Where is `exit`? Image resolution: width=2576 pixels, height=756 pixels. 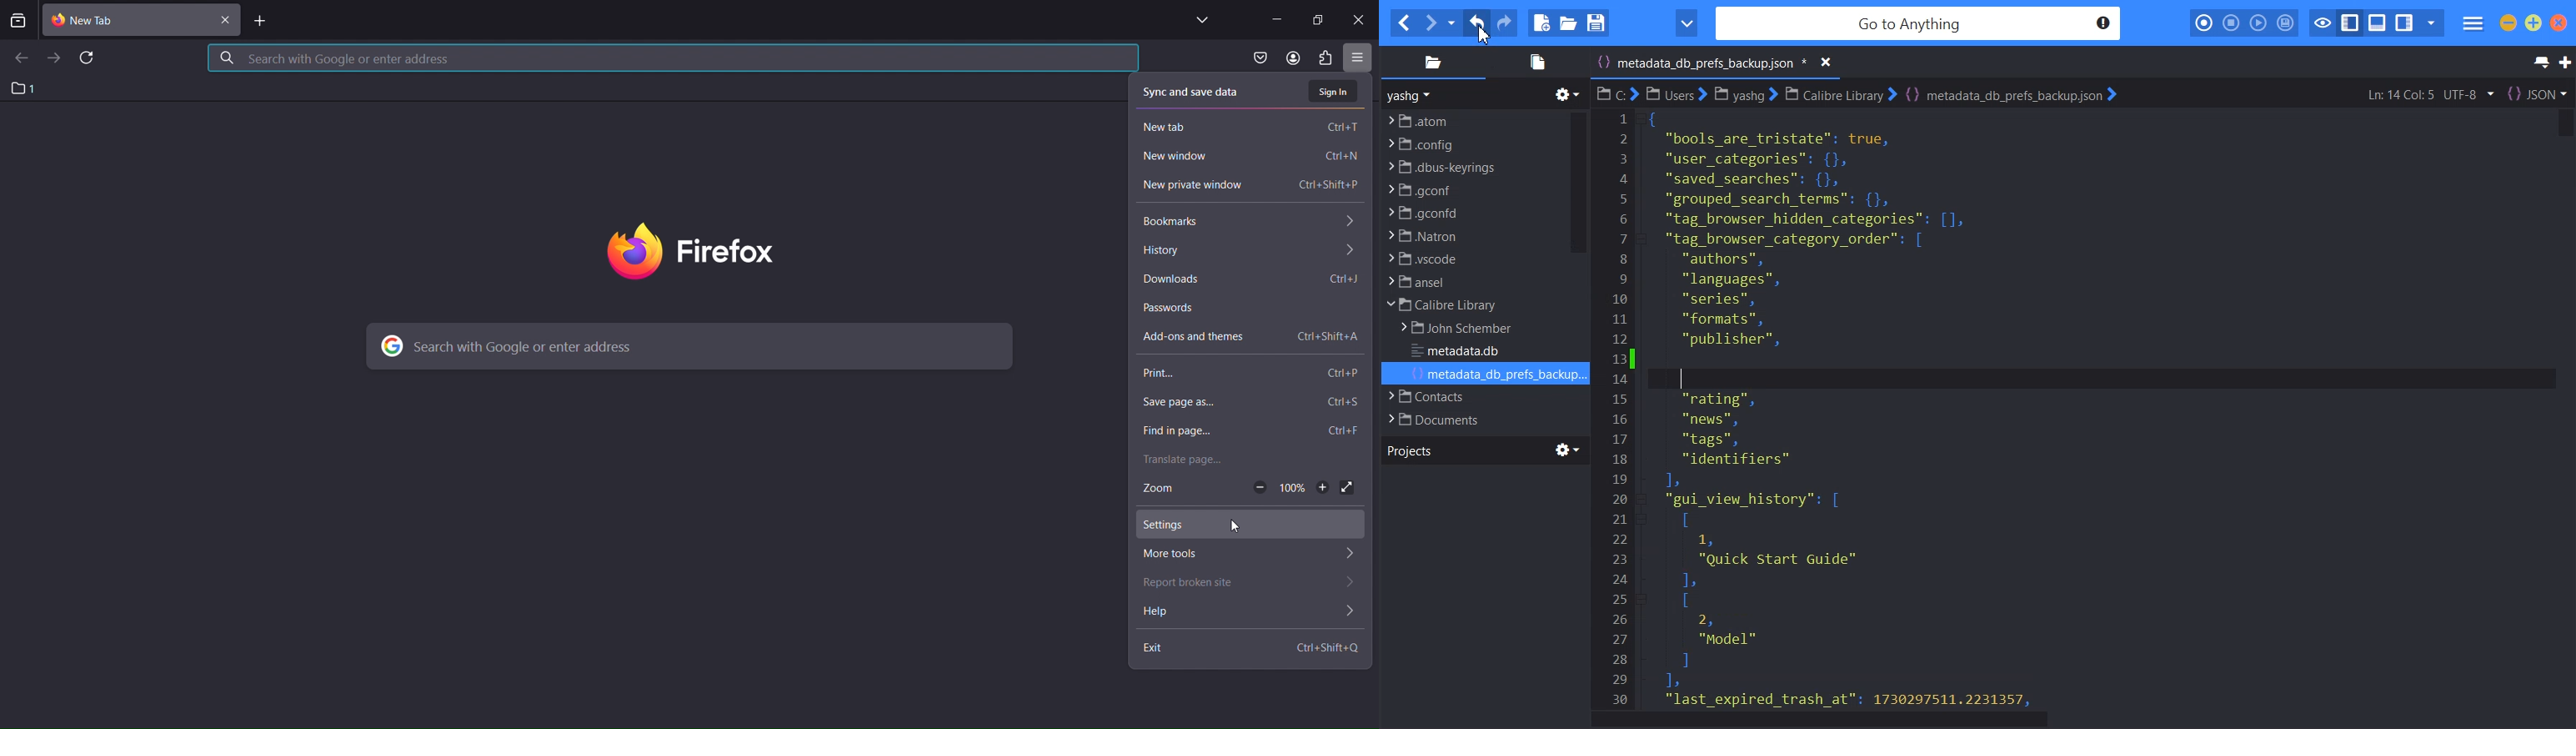 exit is located at coordinates (1250, 651).